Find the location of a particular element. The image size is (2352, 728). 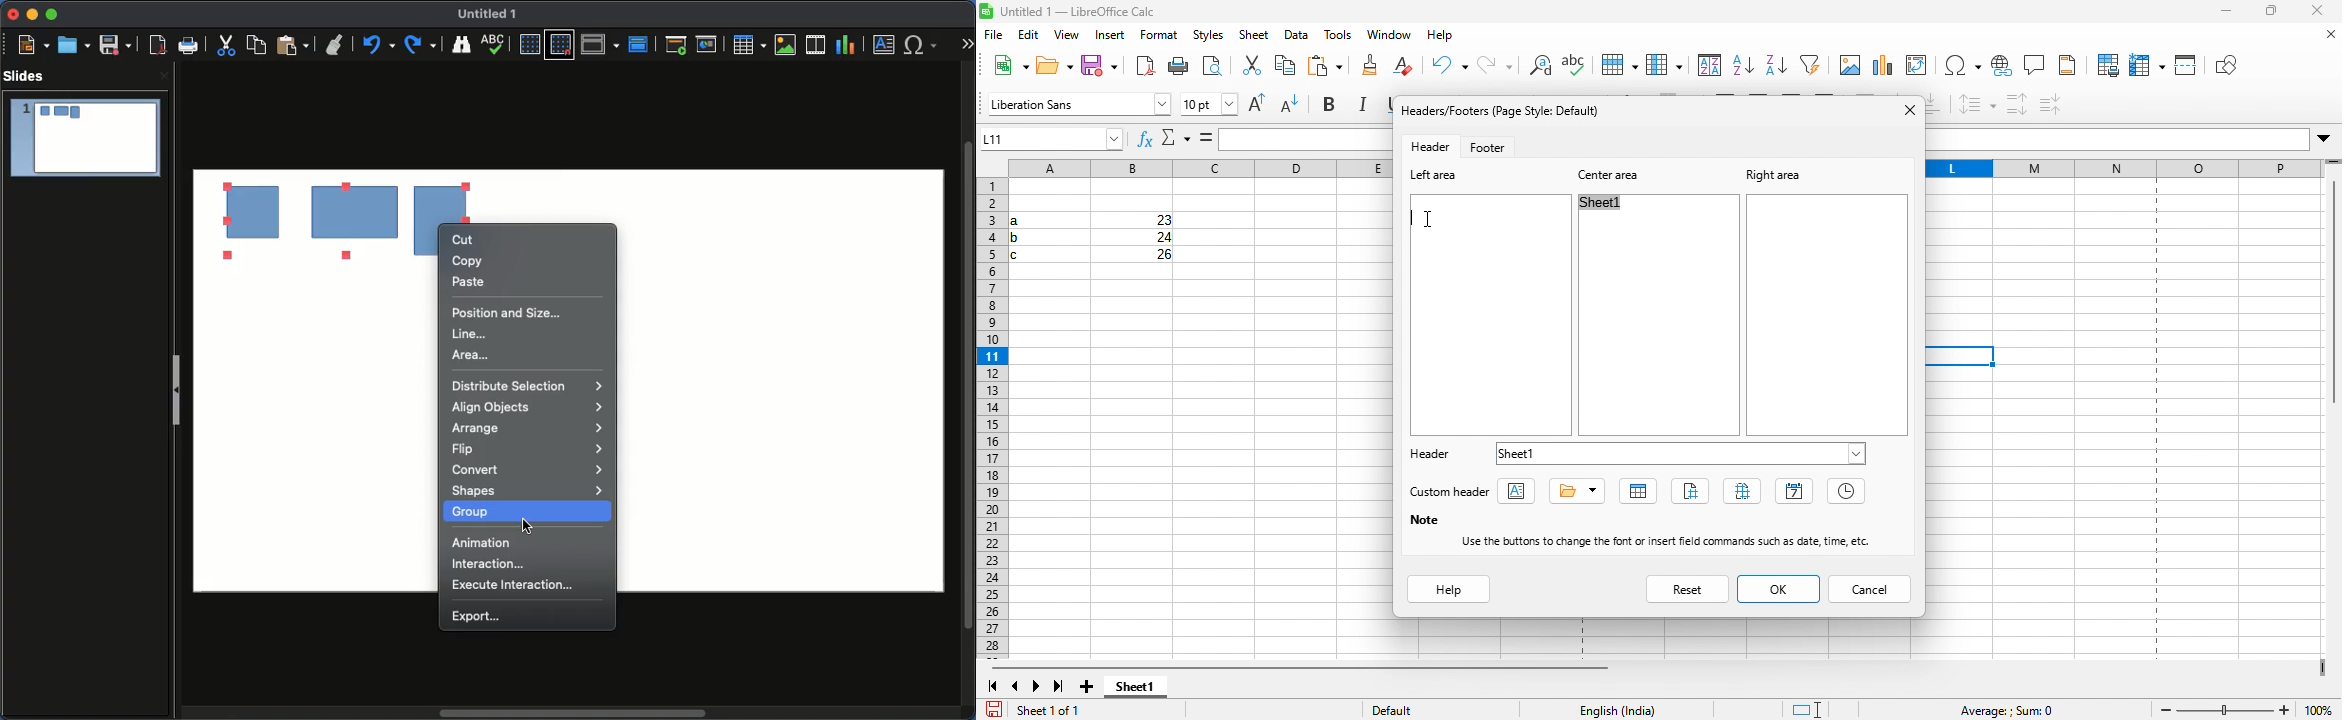

Align objects  is located at coordinates (527, 407).